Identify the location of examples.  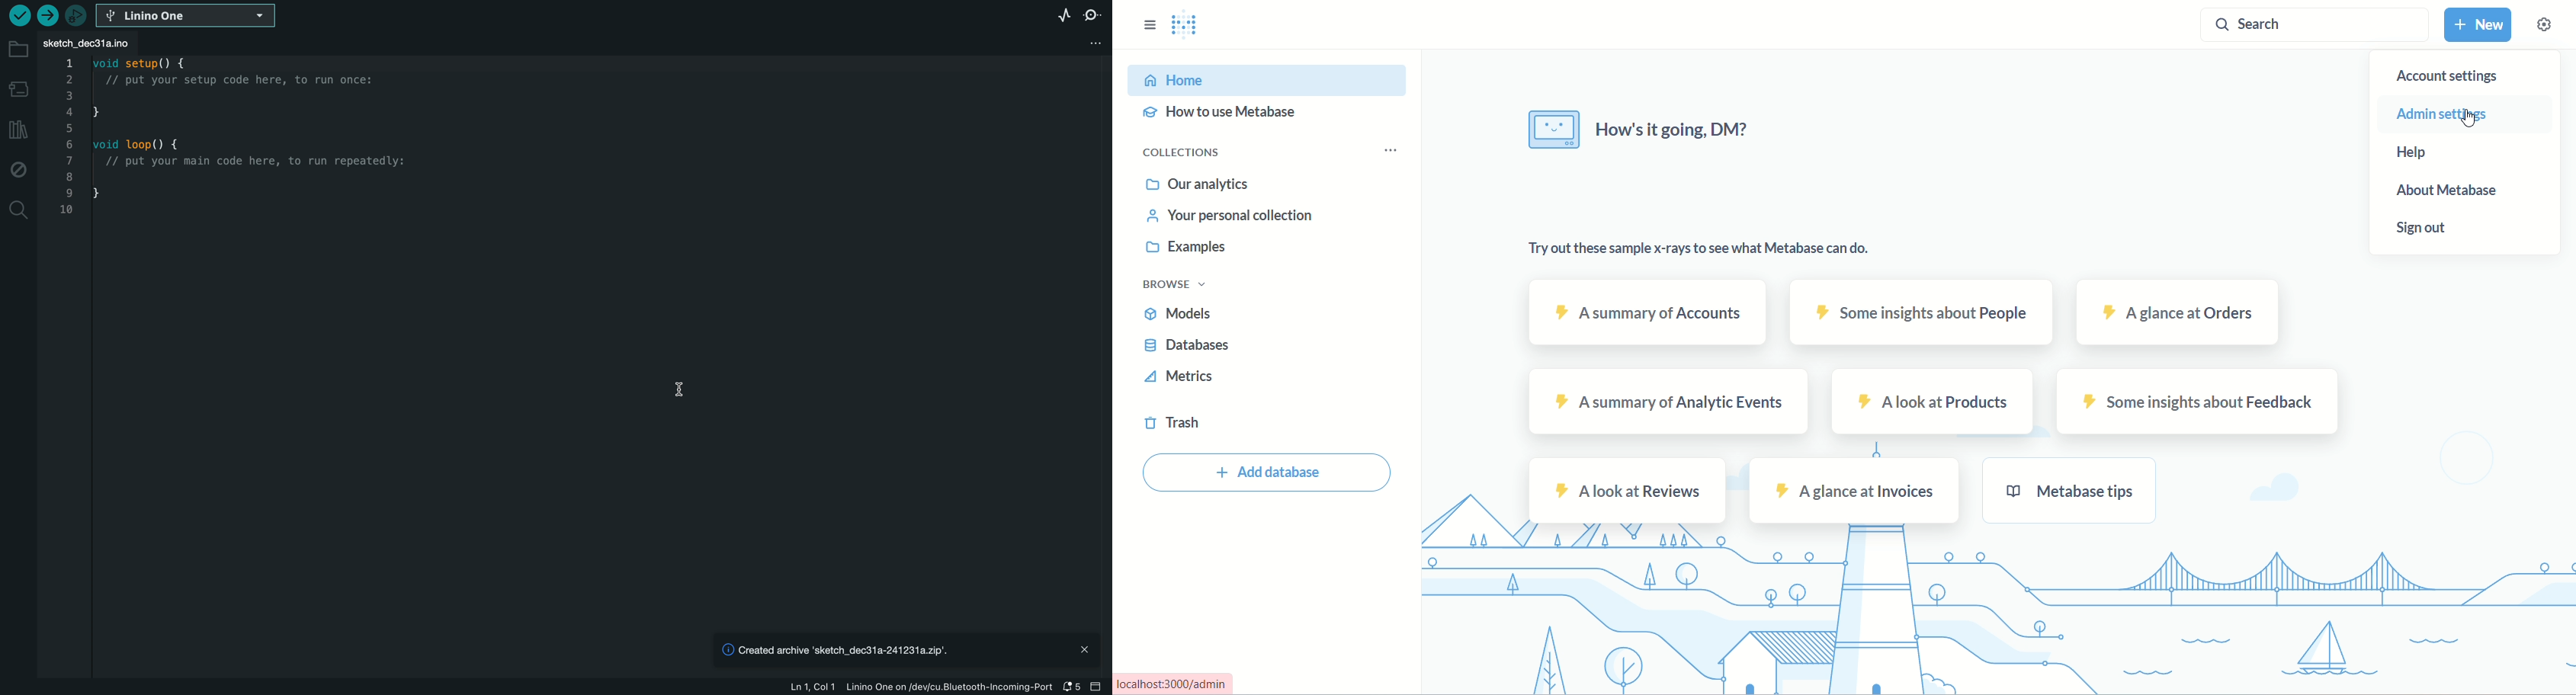
(1189, 251).